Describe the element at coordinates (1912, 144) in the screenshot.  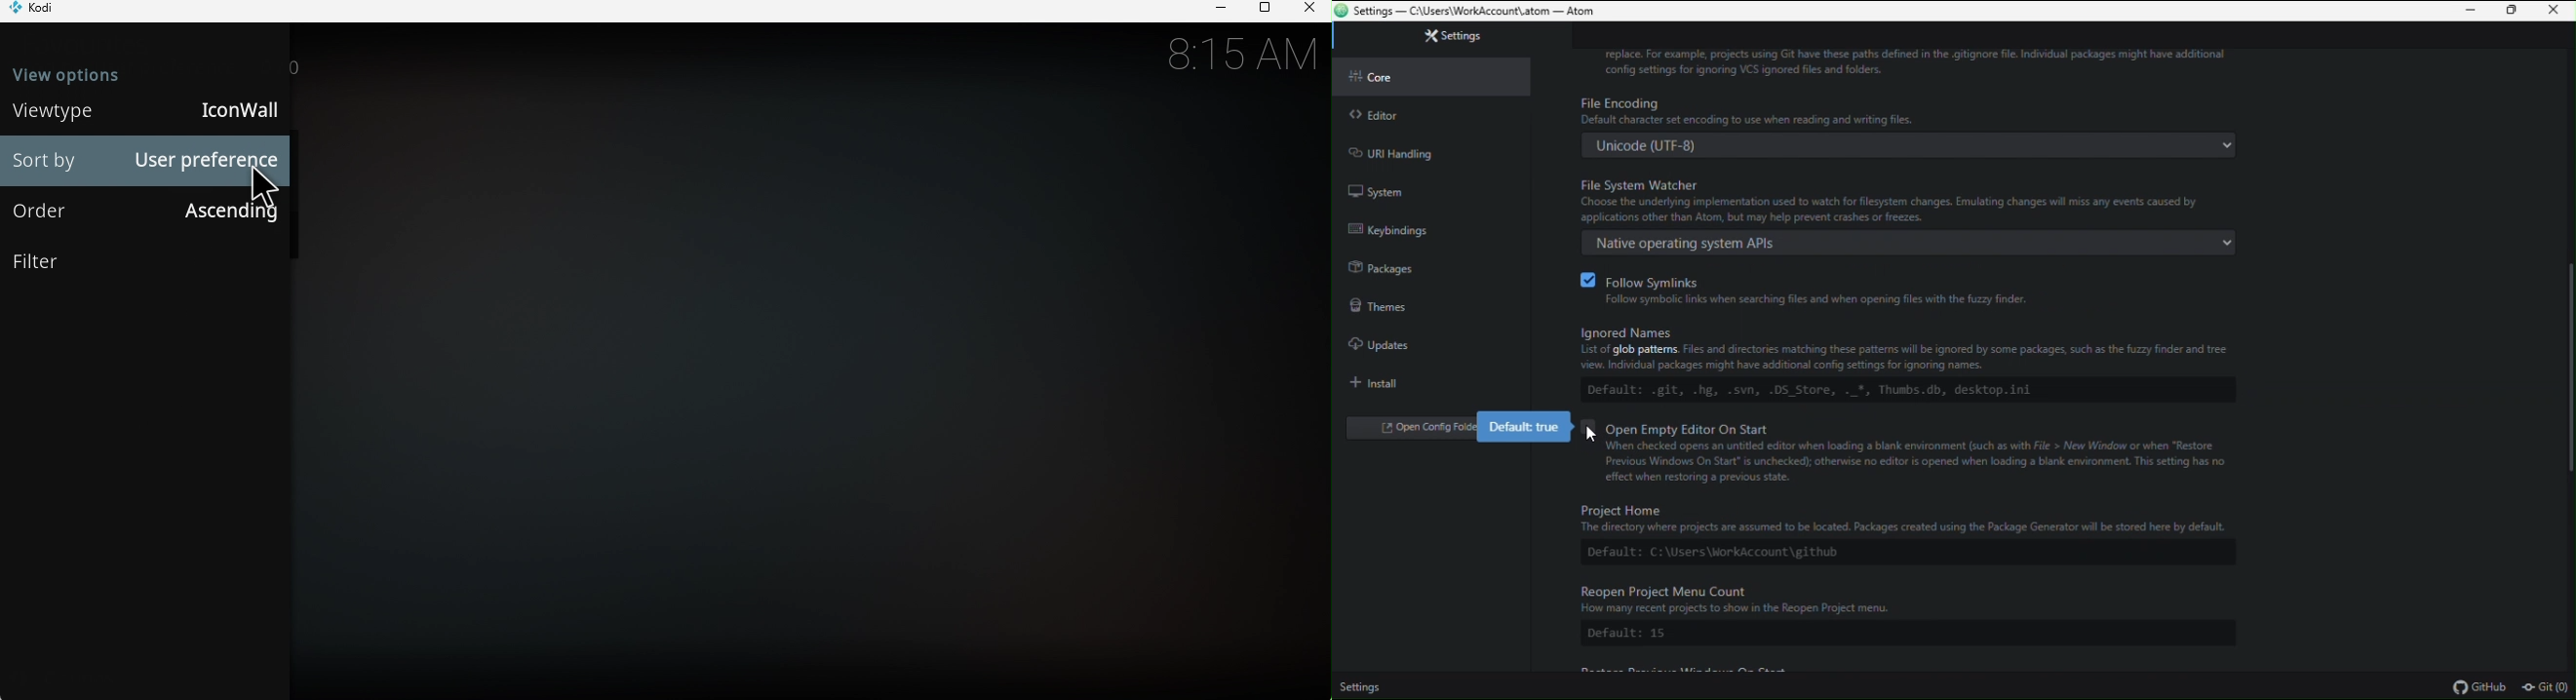
I see `unicode` at that location.